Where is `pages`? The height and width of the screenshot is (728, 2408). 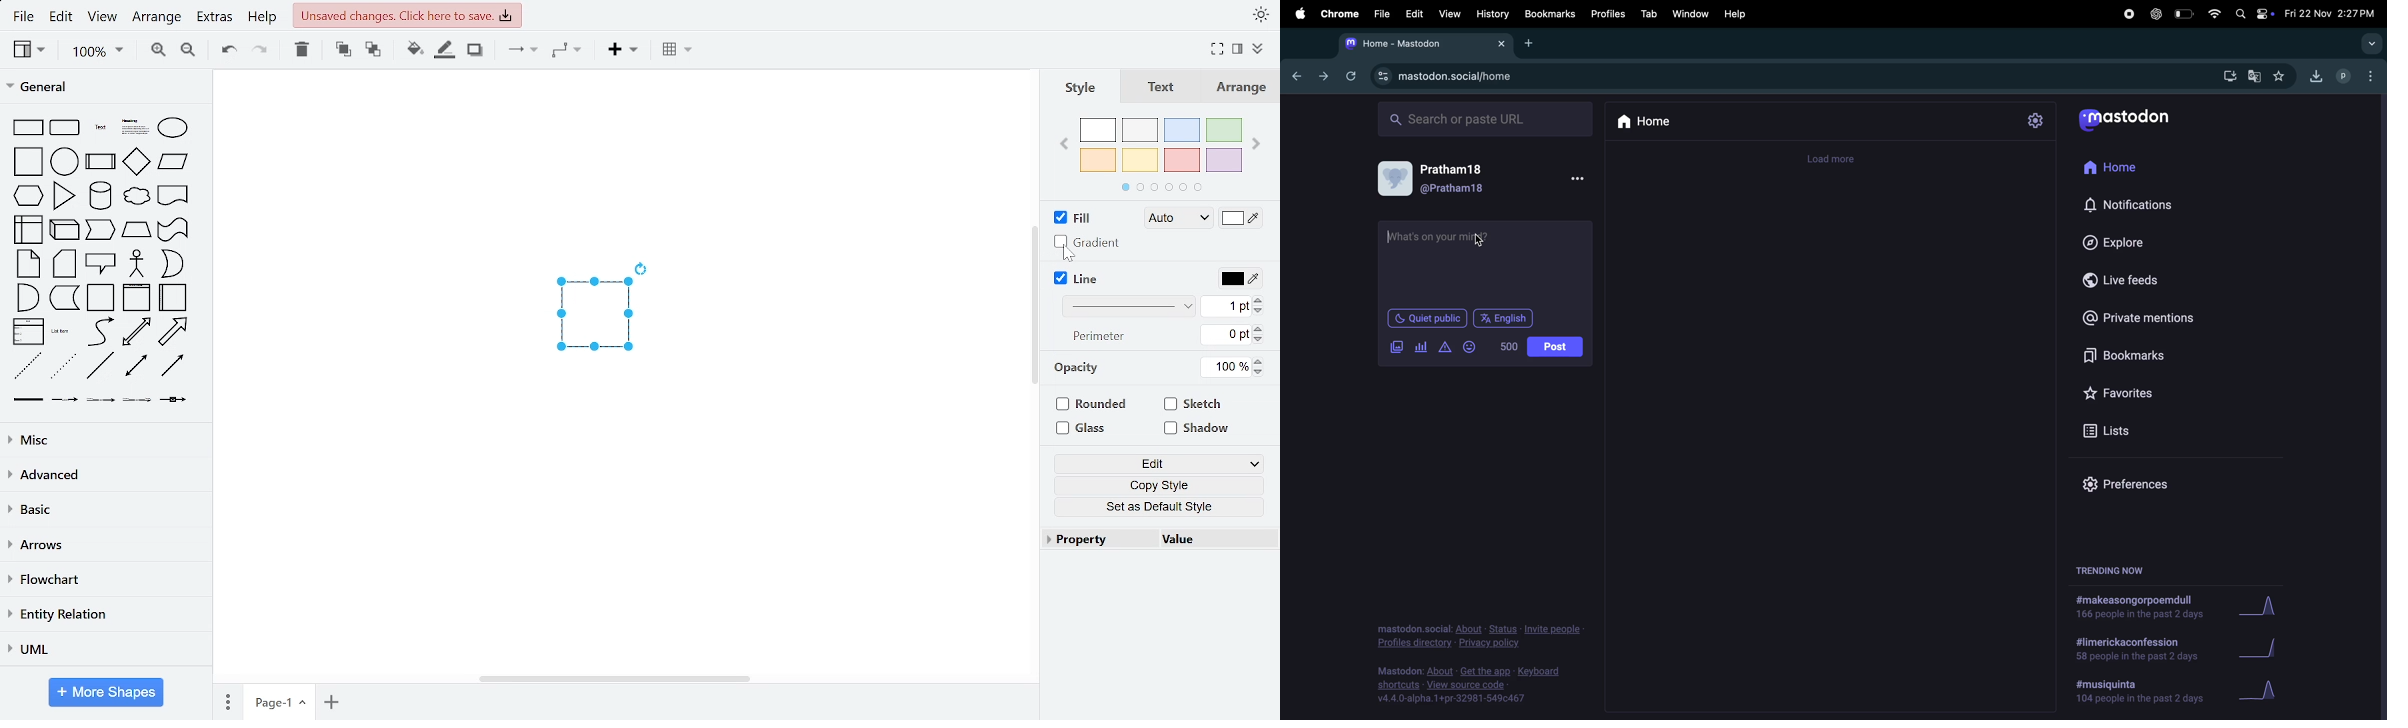
pages is located at coordinates (229, 702).